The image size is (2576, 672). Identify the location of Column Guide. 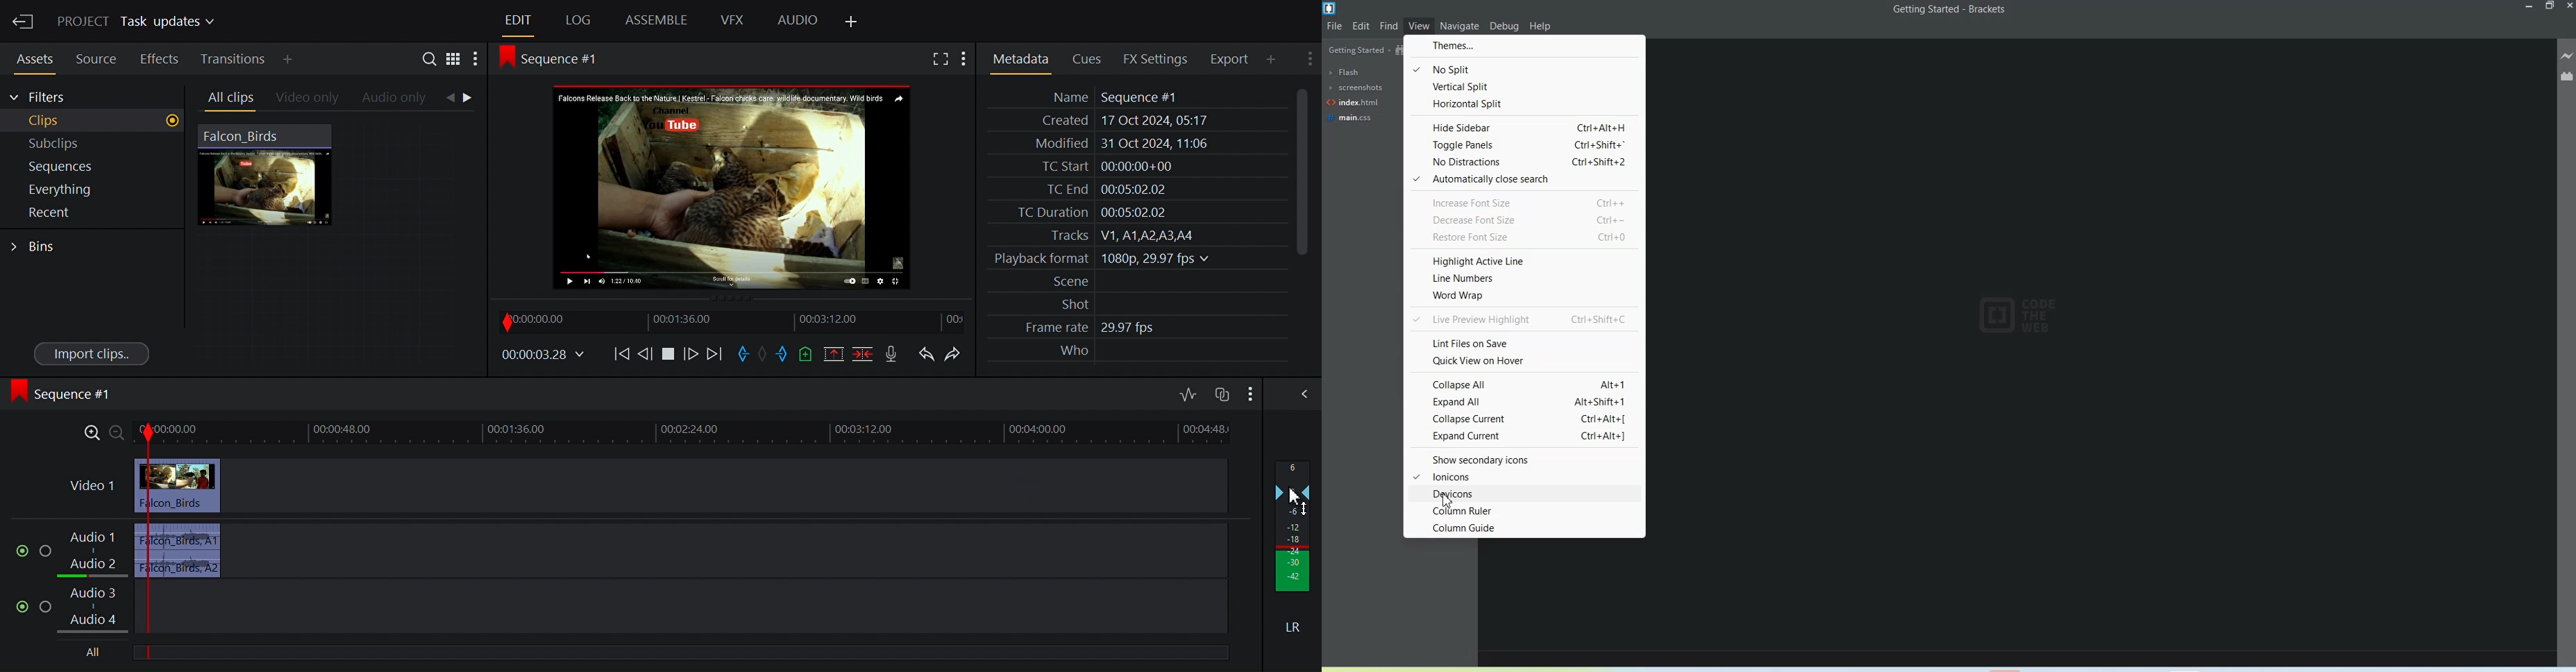
(1525, 528).